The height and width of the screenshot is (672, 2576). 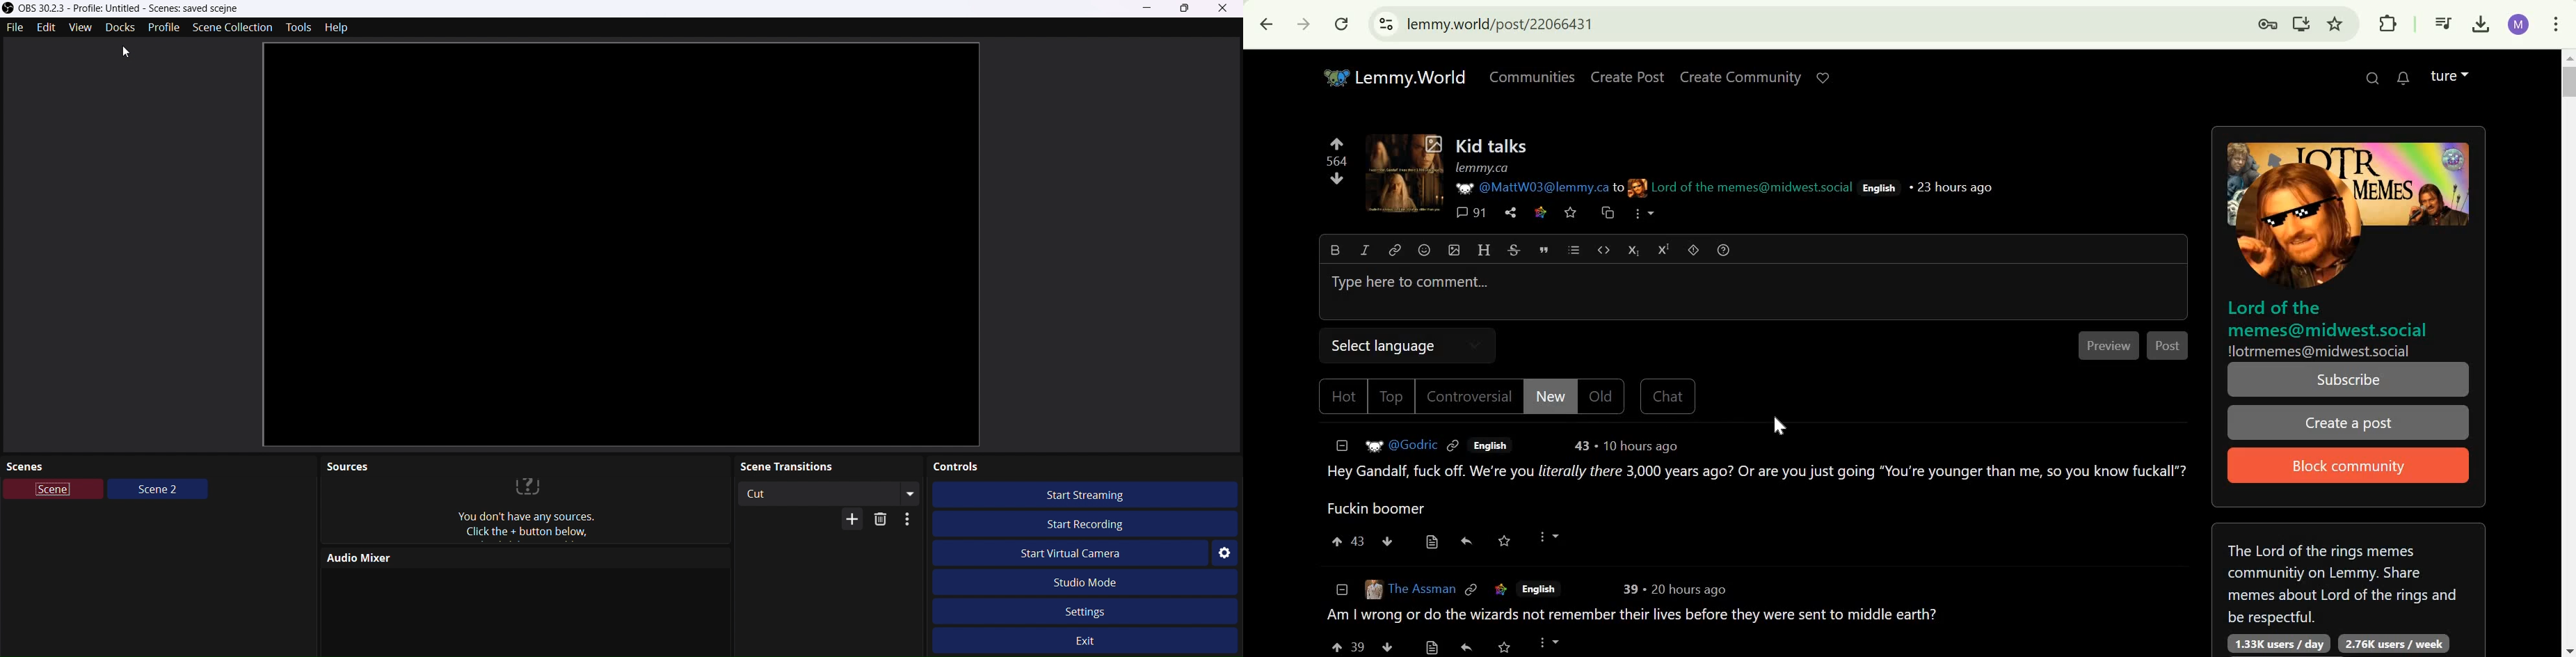 I want to click on Add, so click(x=848, y=518).